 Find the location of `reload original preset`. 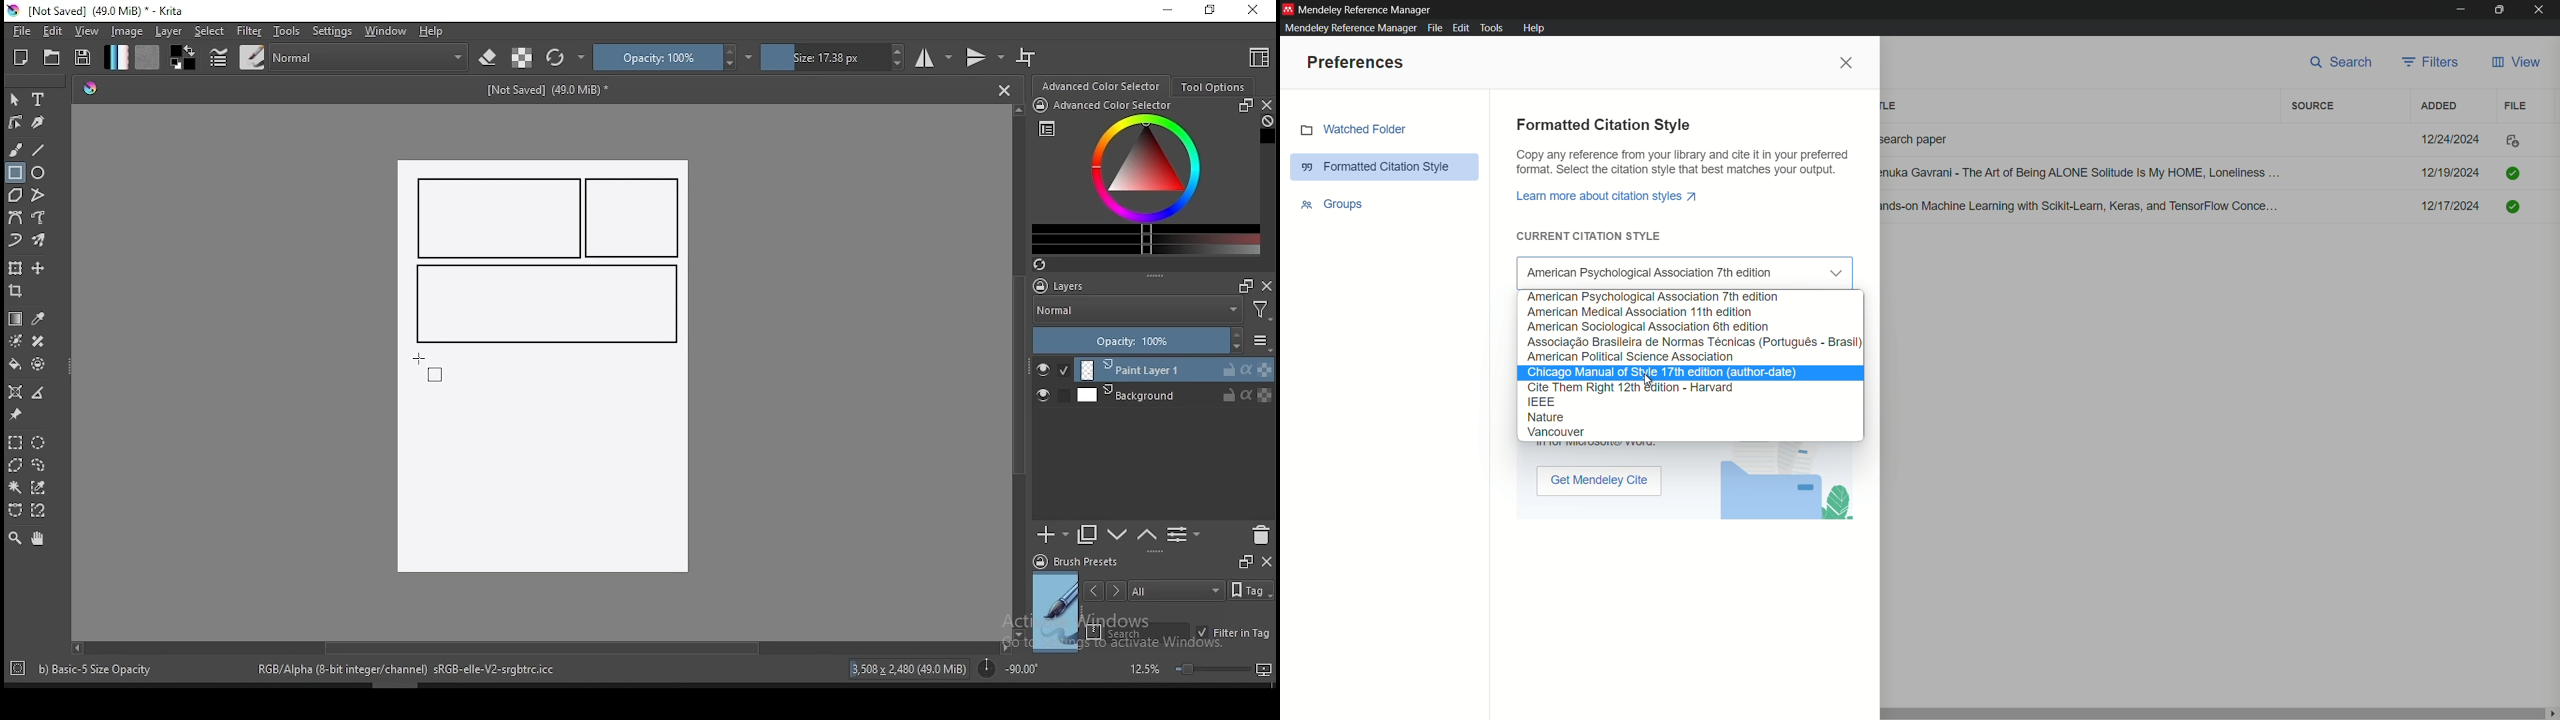

reload original preset is located at coordinates (566, 57).